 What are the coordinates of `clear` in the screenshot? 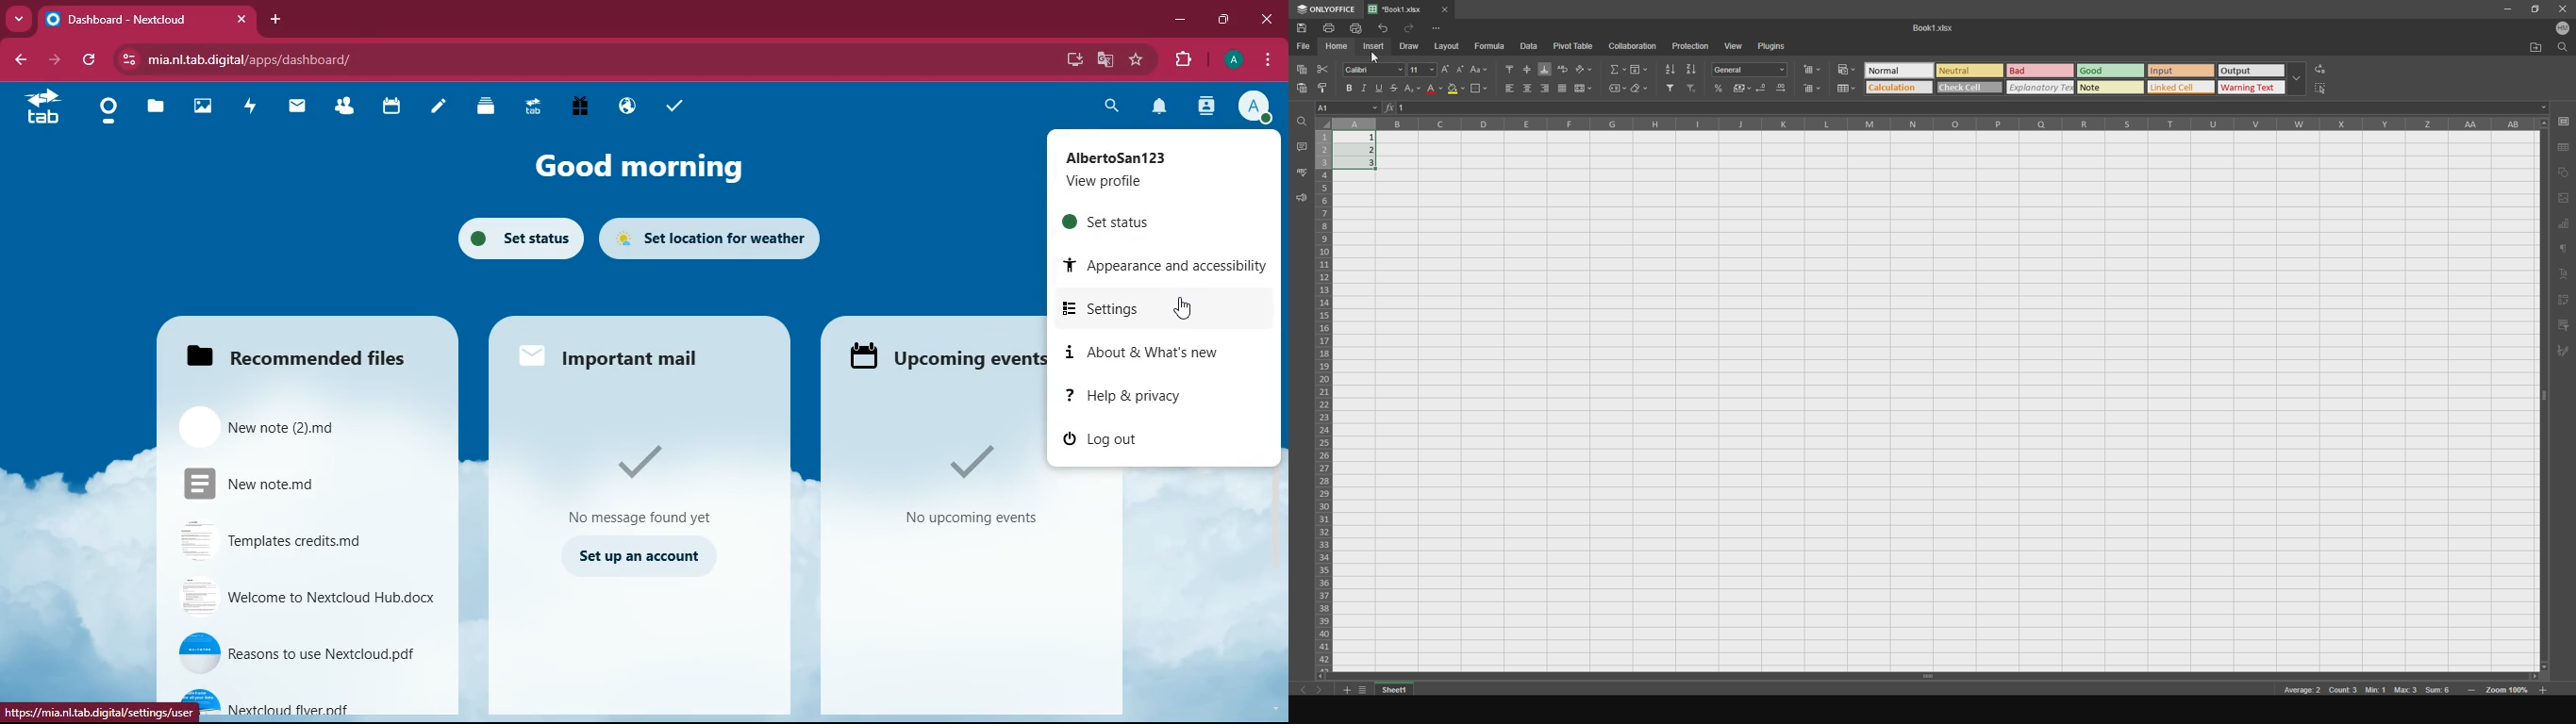 It's located at (1641, 90).